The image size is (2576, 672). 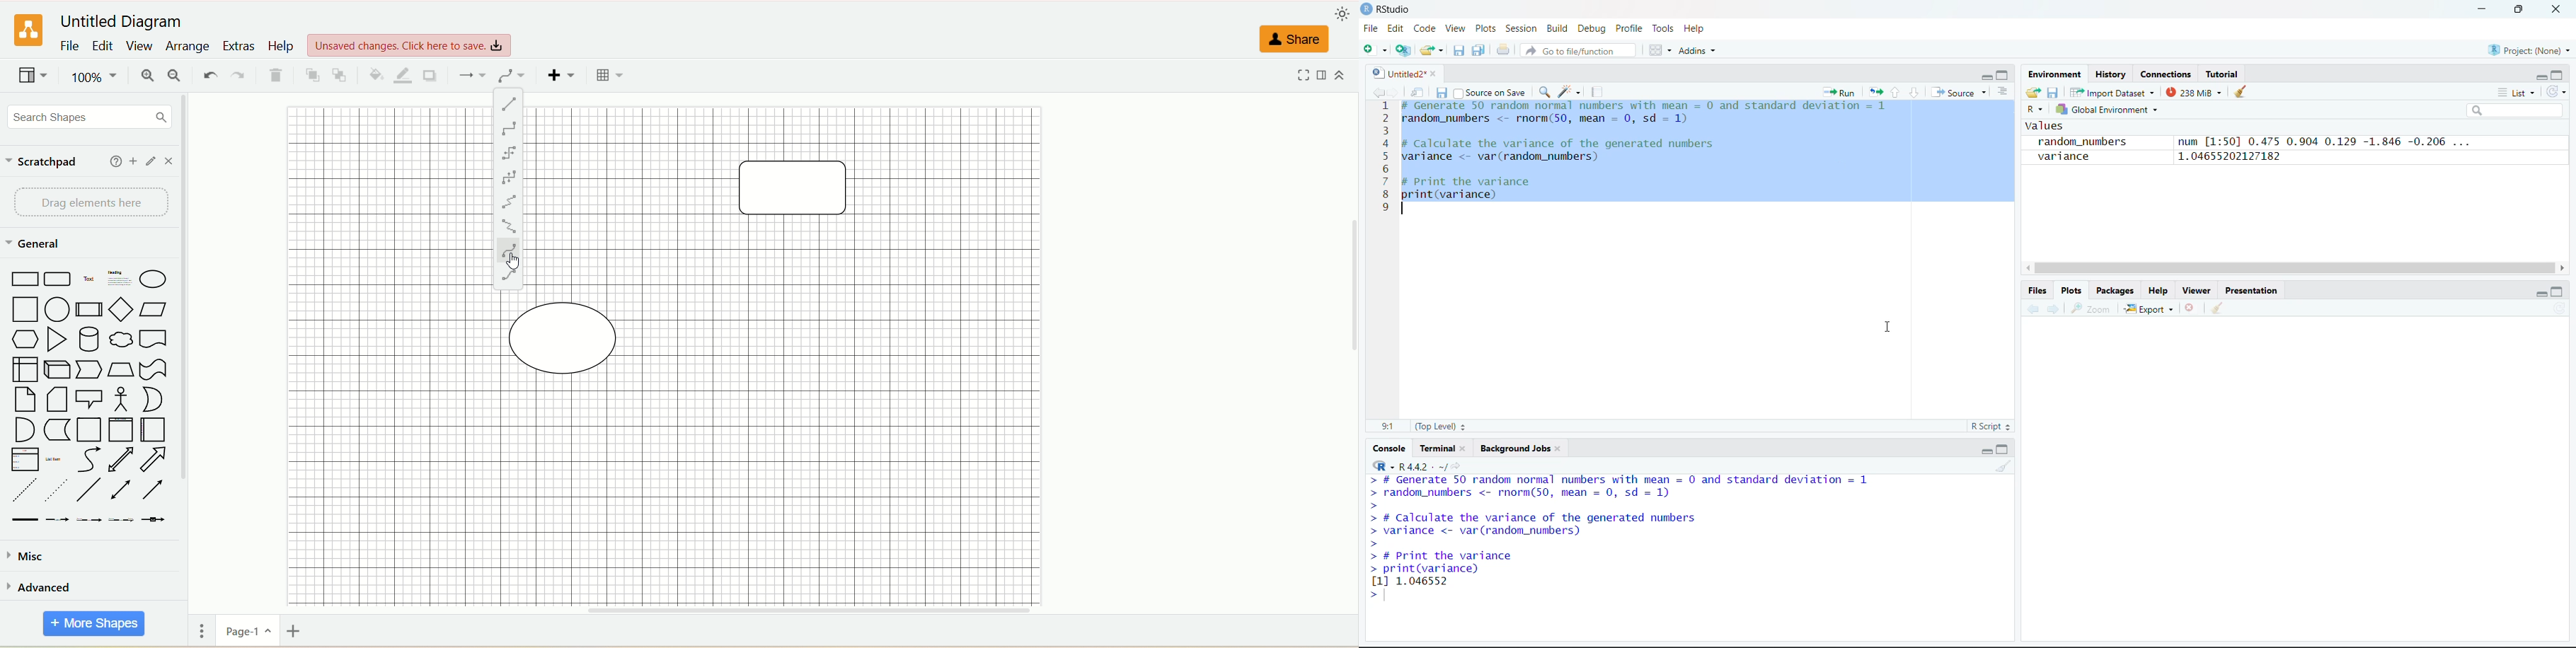 I want to click on view, so click(x=138, y=47).